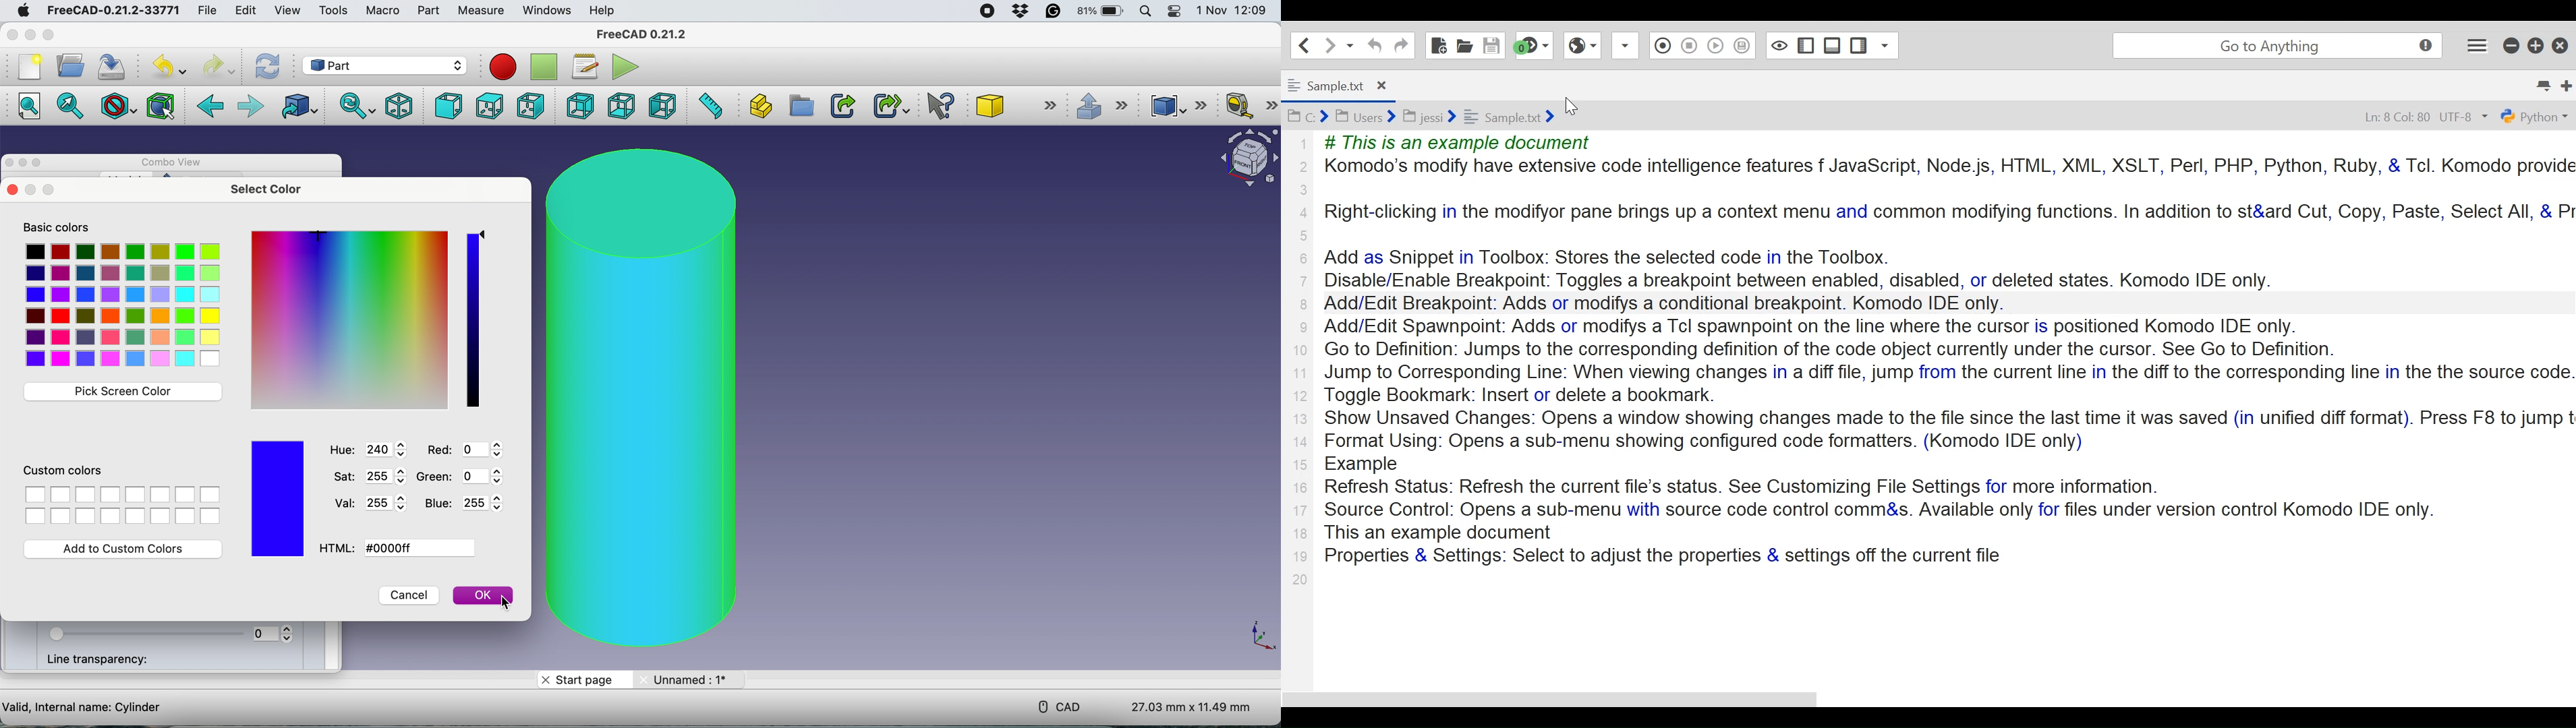 Image resolution: width=2576 pixels, height=728 pixels. Describe the element at coordinates (713, 105) in the screenshot. I see `measure distance` at that location.